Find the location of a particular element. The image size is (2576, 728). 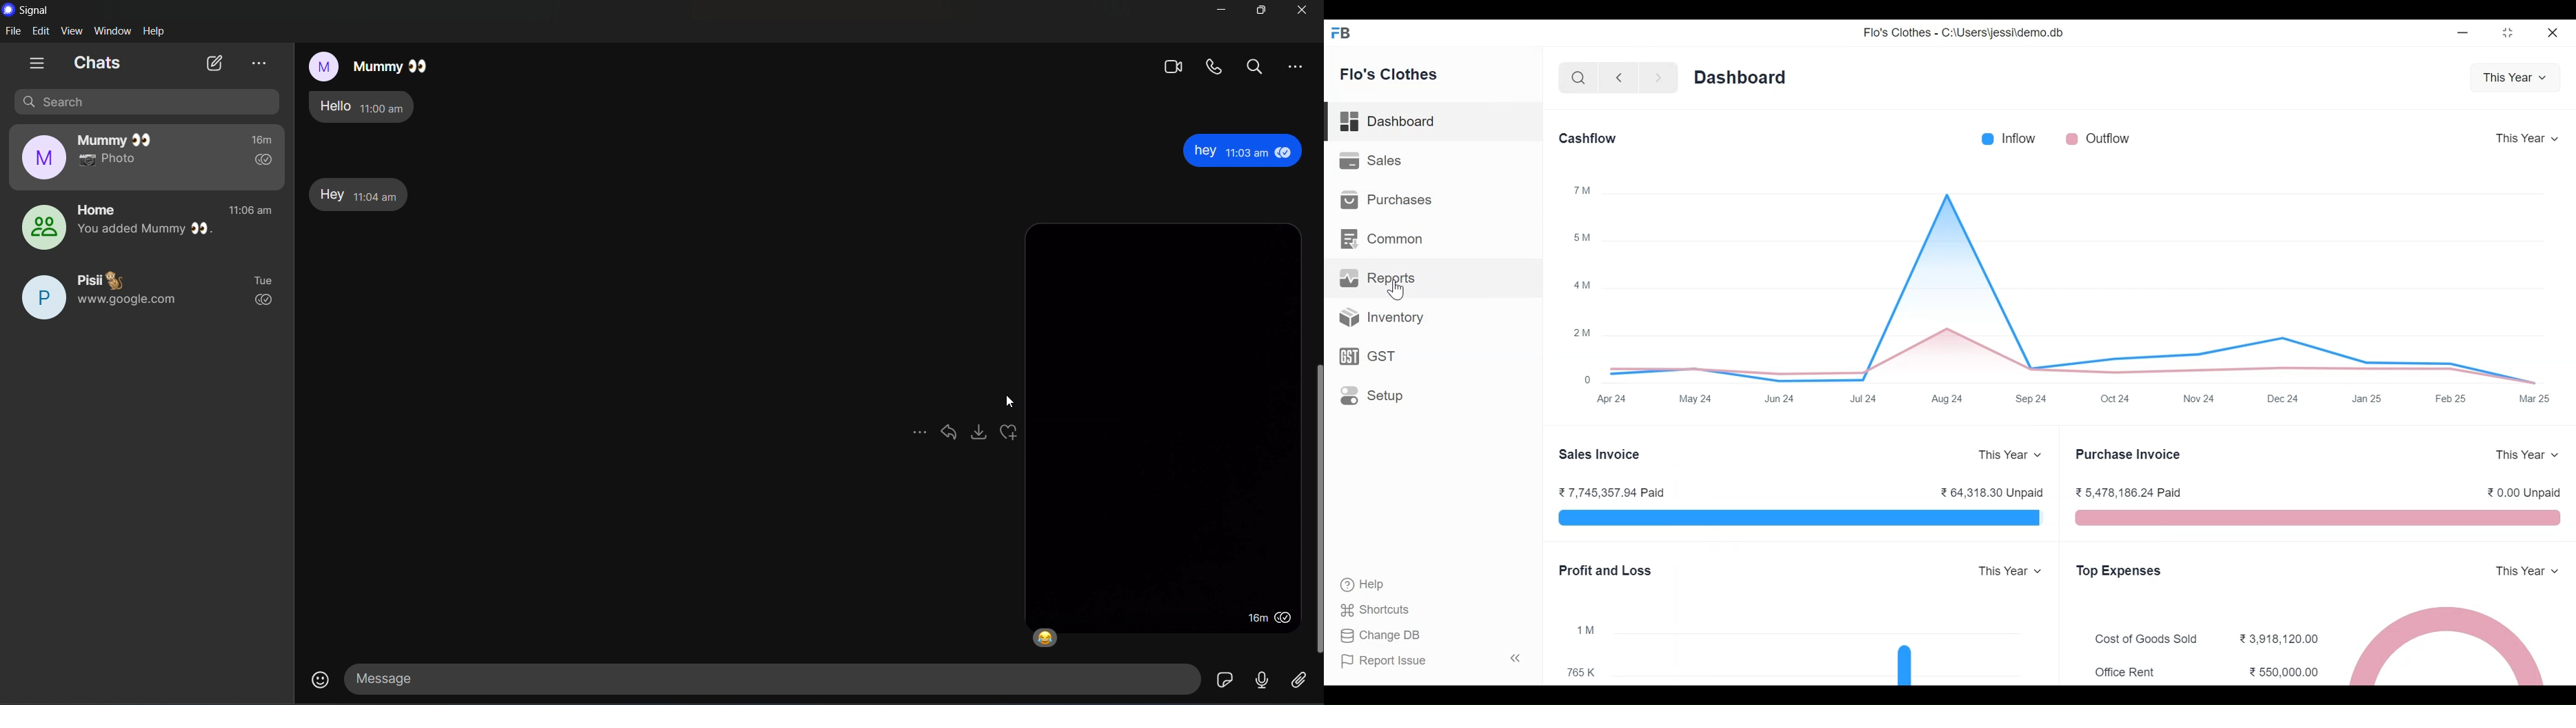

Office Rent  550,000.00 is located at coordinates (2208, 672).